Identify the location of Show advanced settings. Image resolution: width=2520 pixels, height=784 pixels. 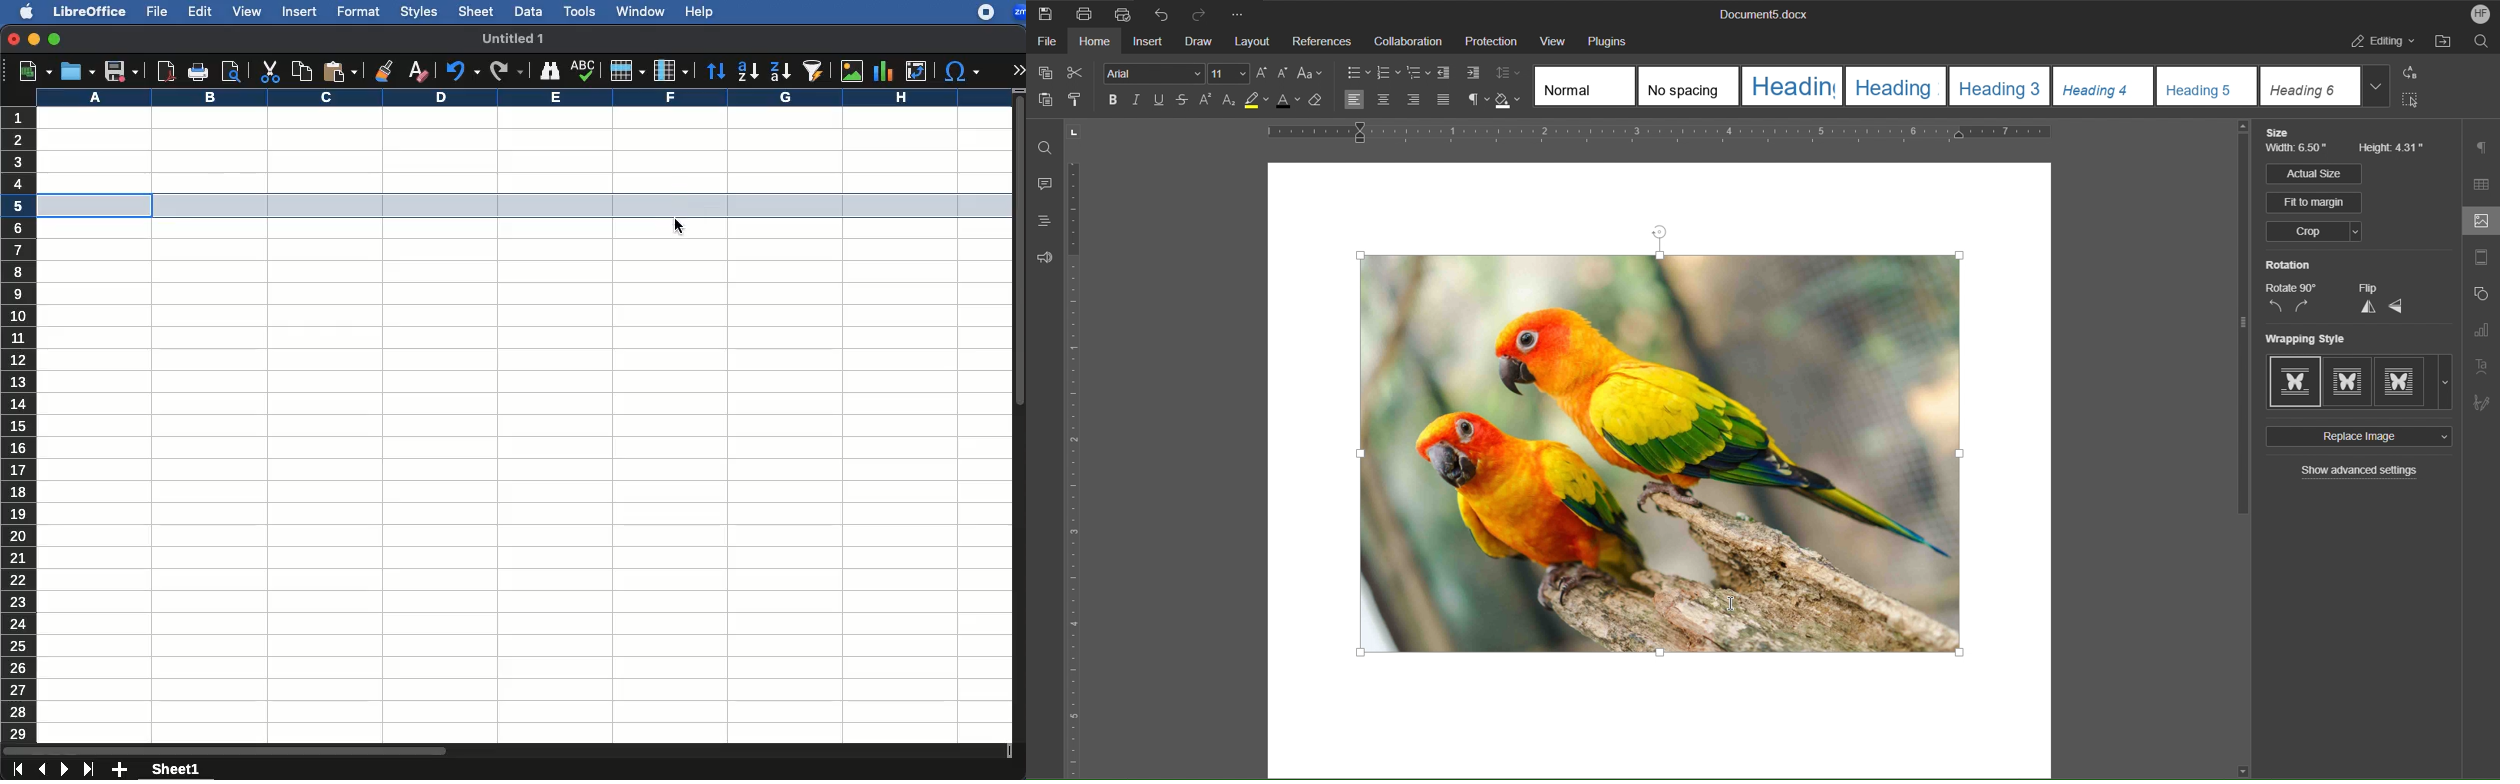
(2361, 472).